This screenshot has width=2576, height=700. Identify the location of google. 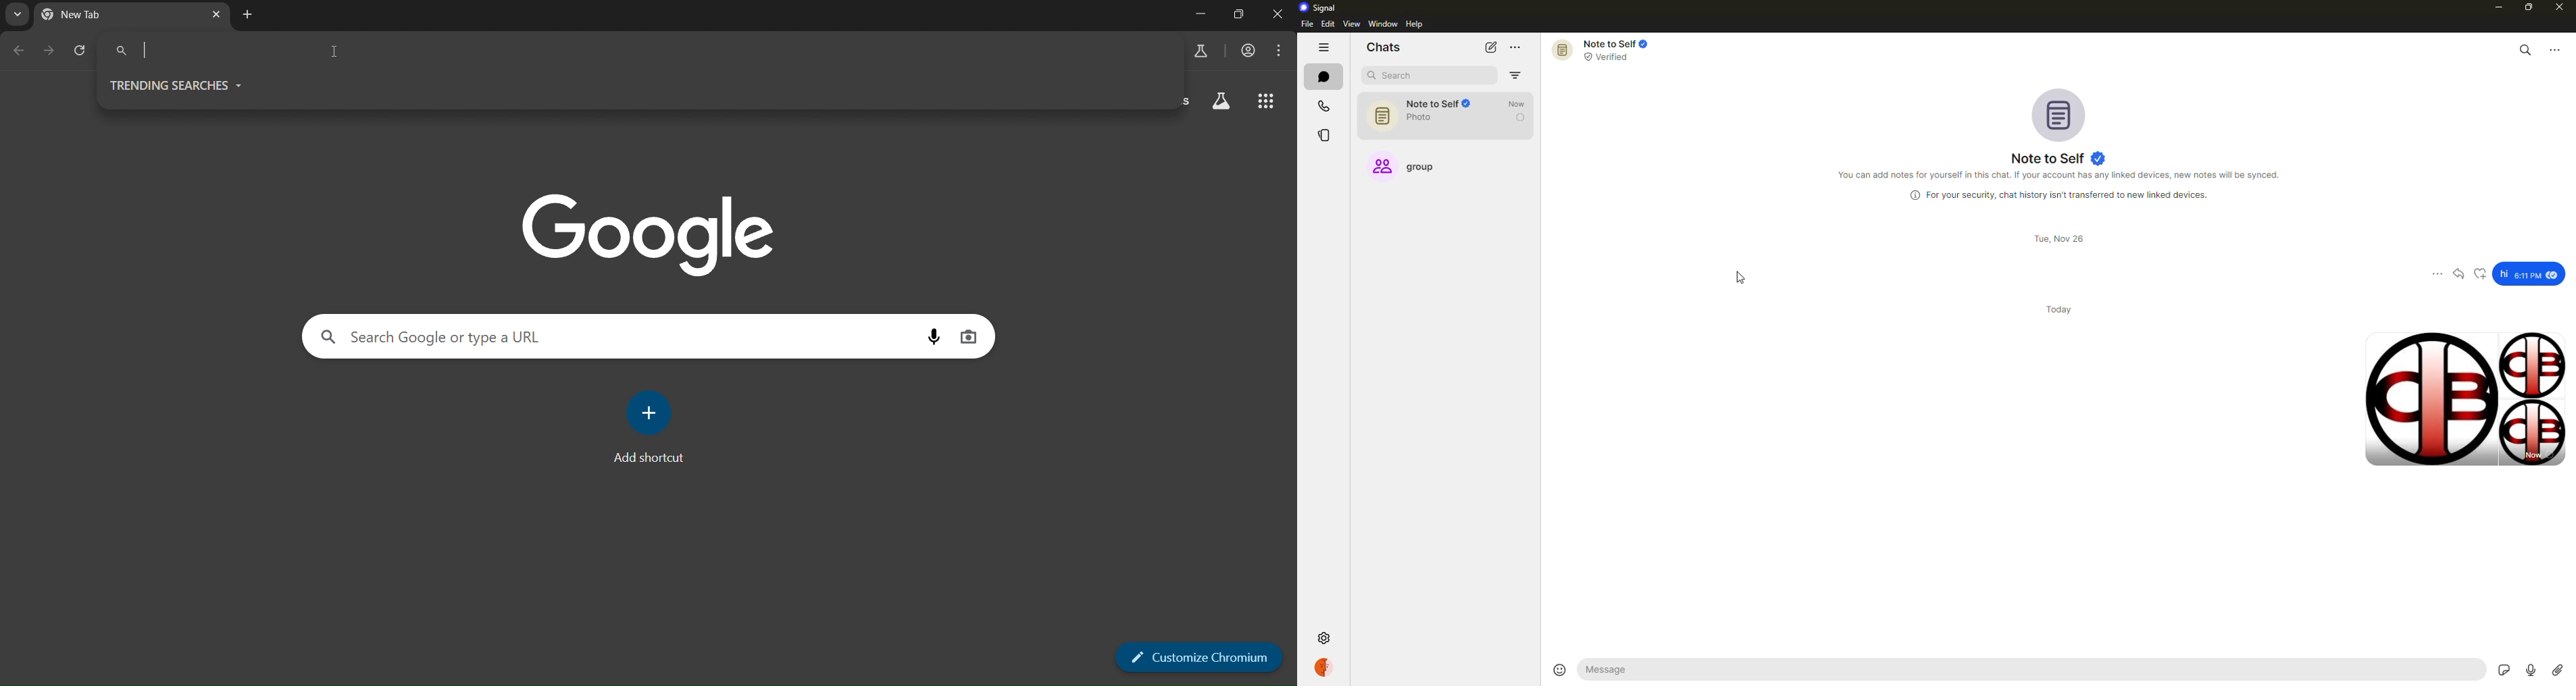
(653, 232).